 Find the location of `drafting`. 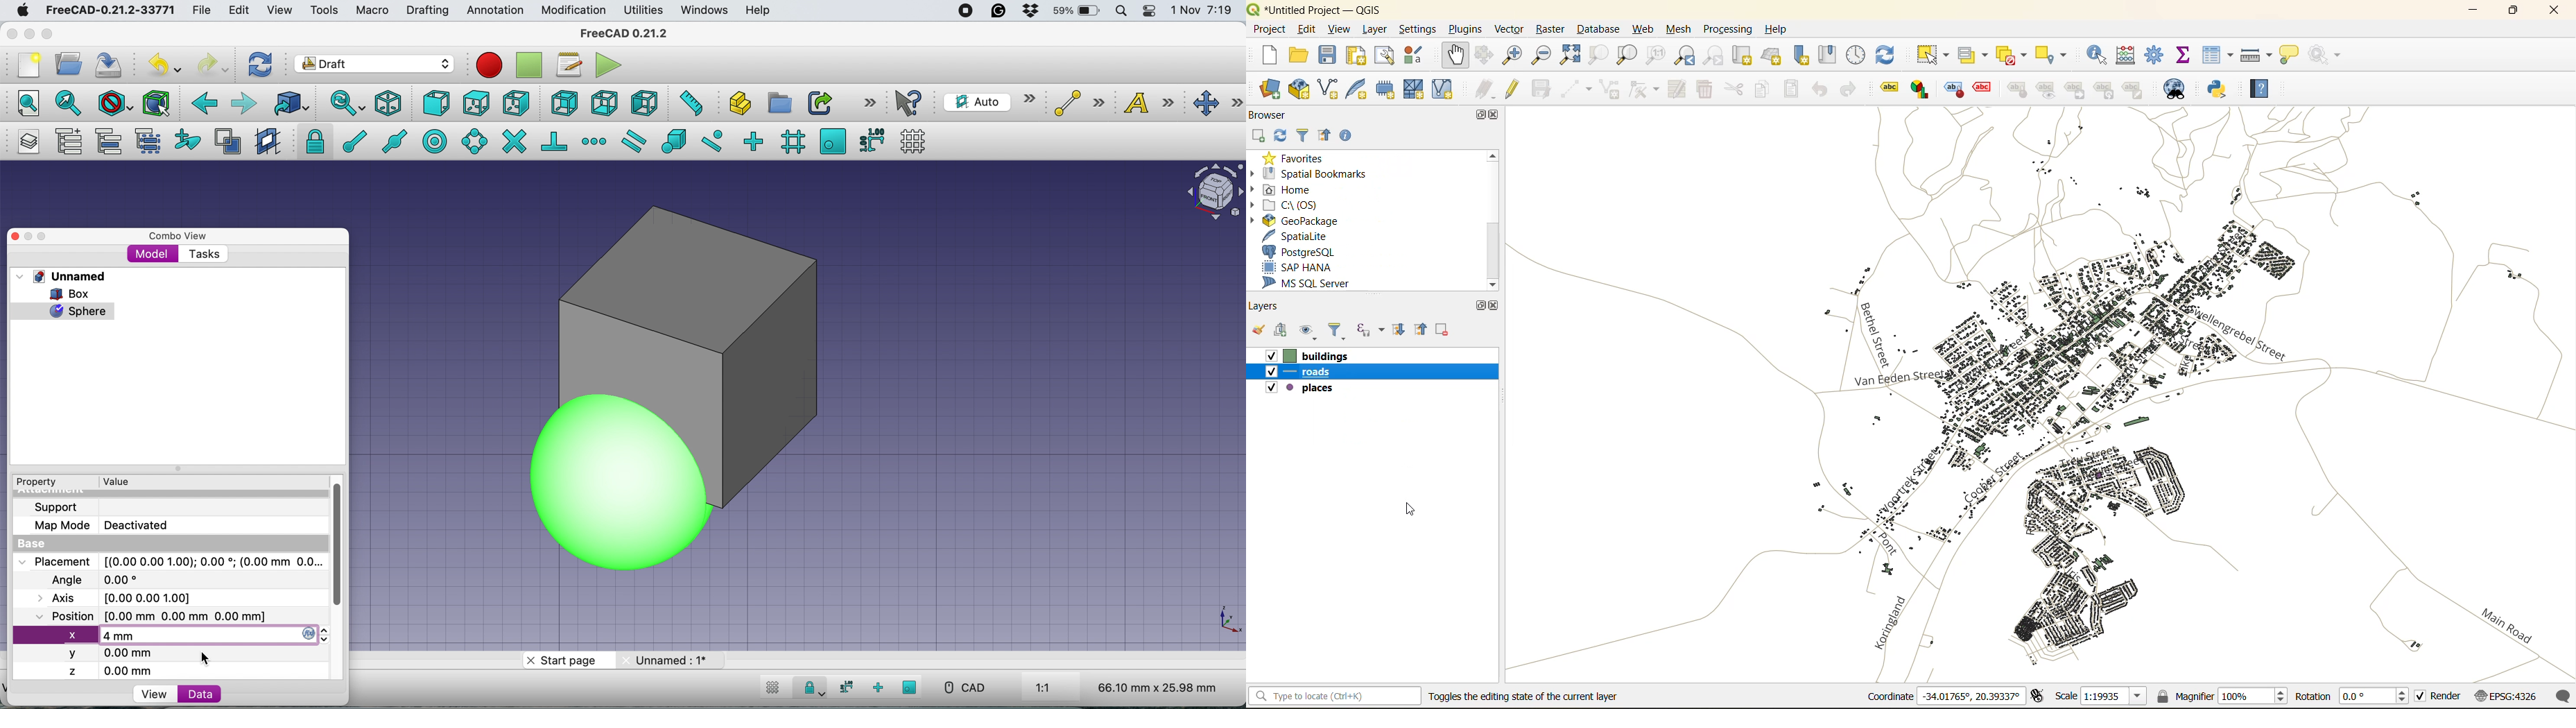

drafting is located at coordinates (427, 11).